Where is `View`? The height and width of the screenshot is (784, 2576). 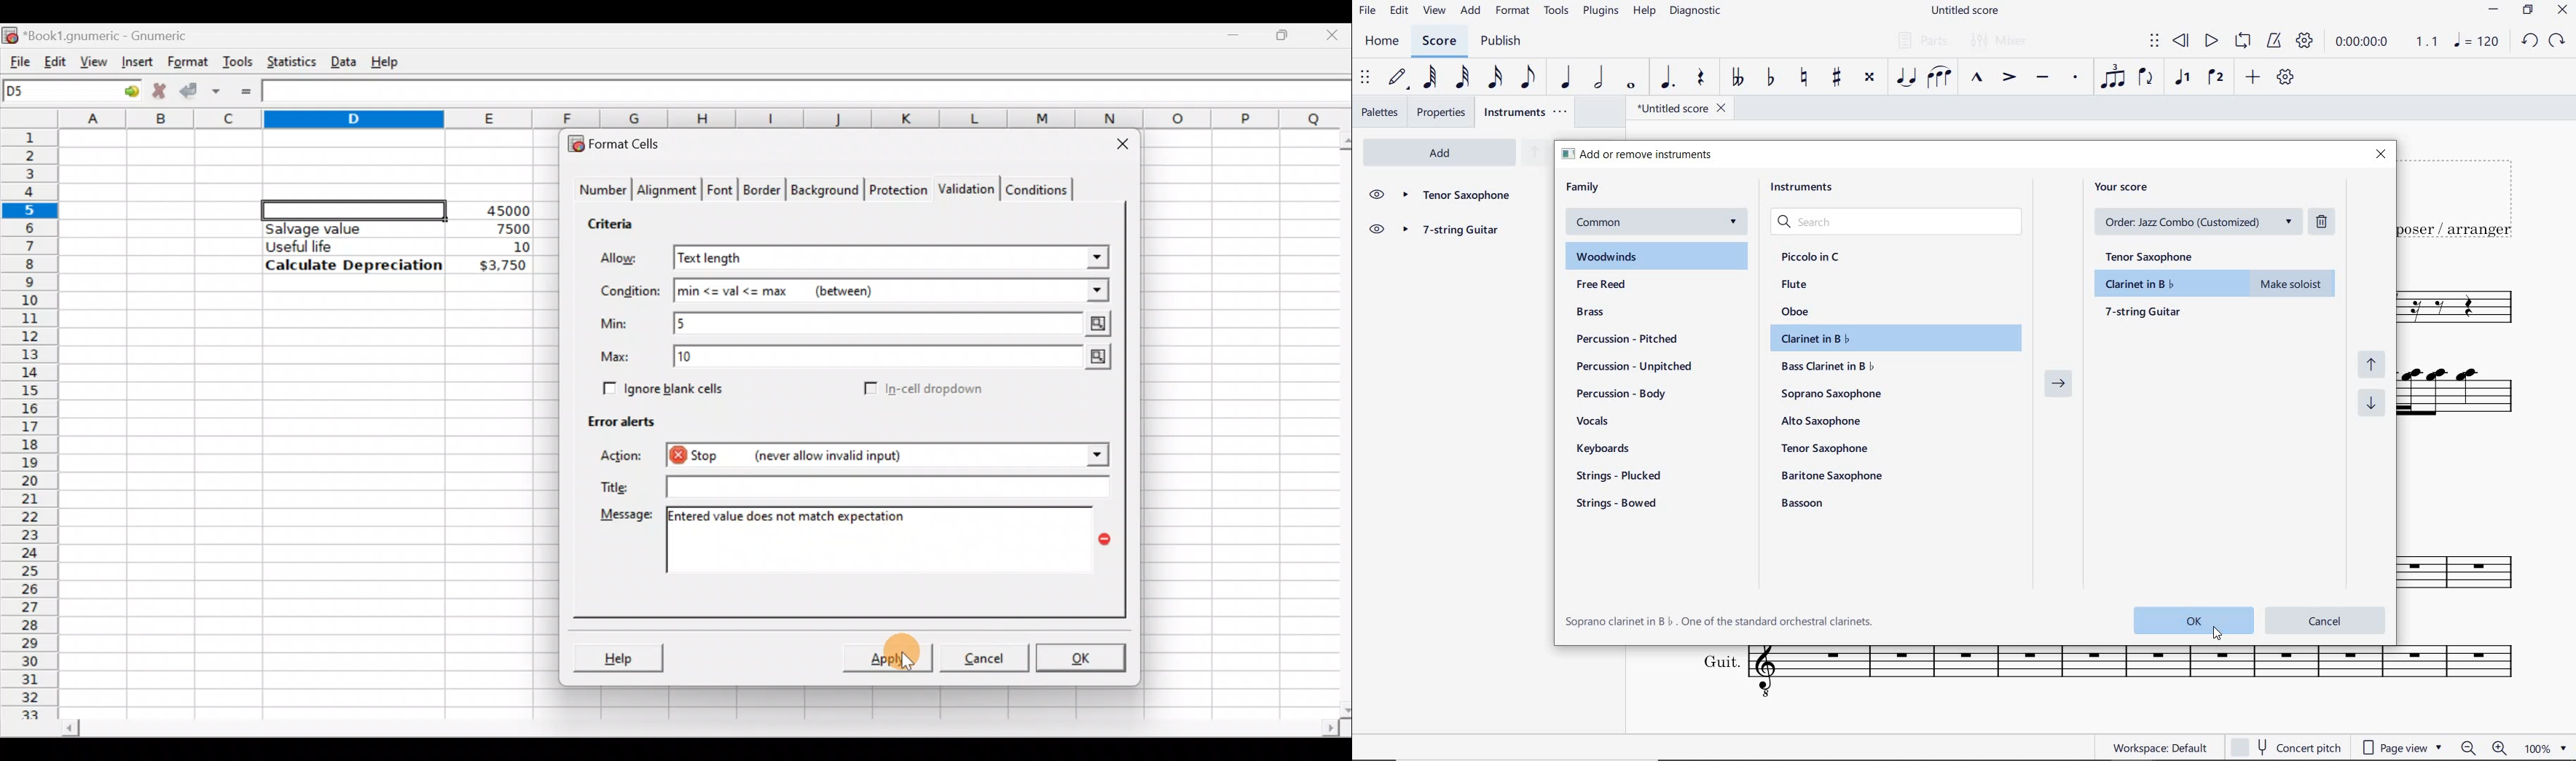 View is located at coordinates (94, 61).